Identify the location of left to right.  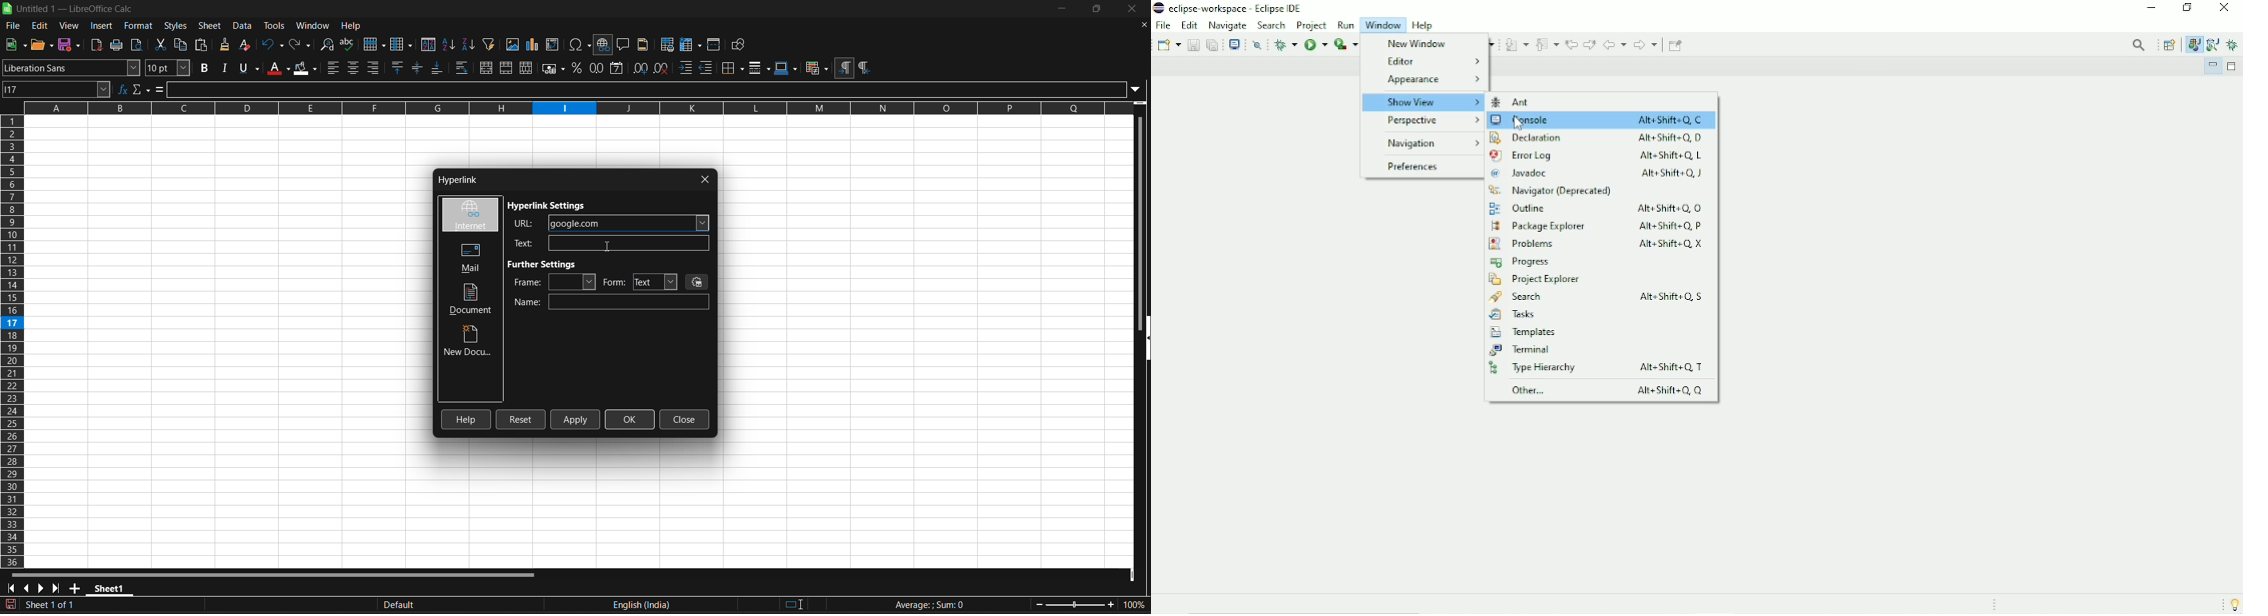
(844, 67).